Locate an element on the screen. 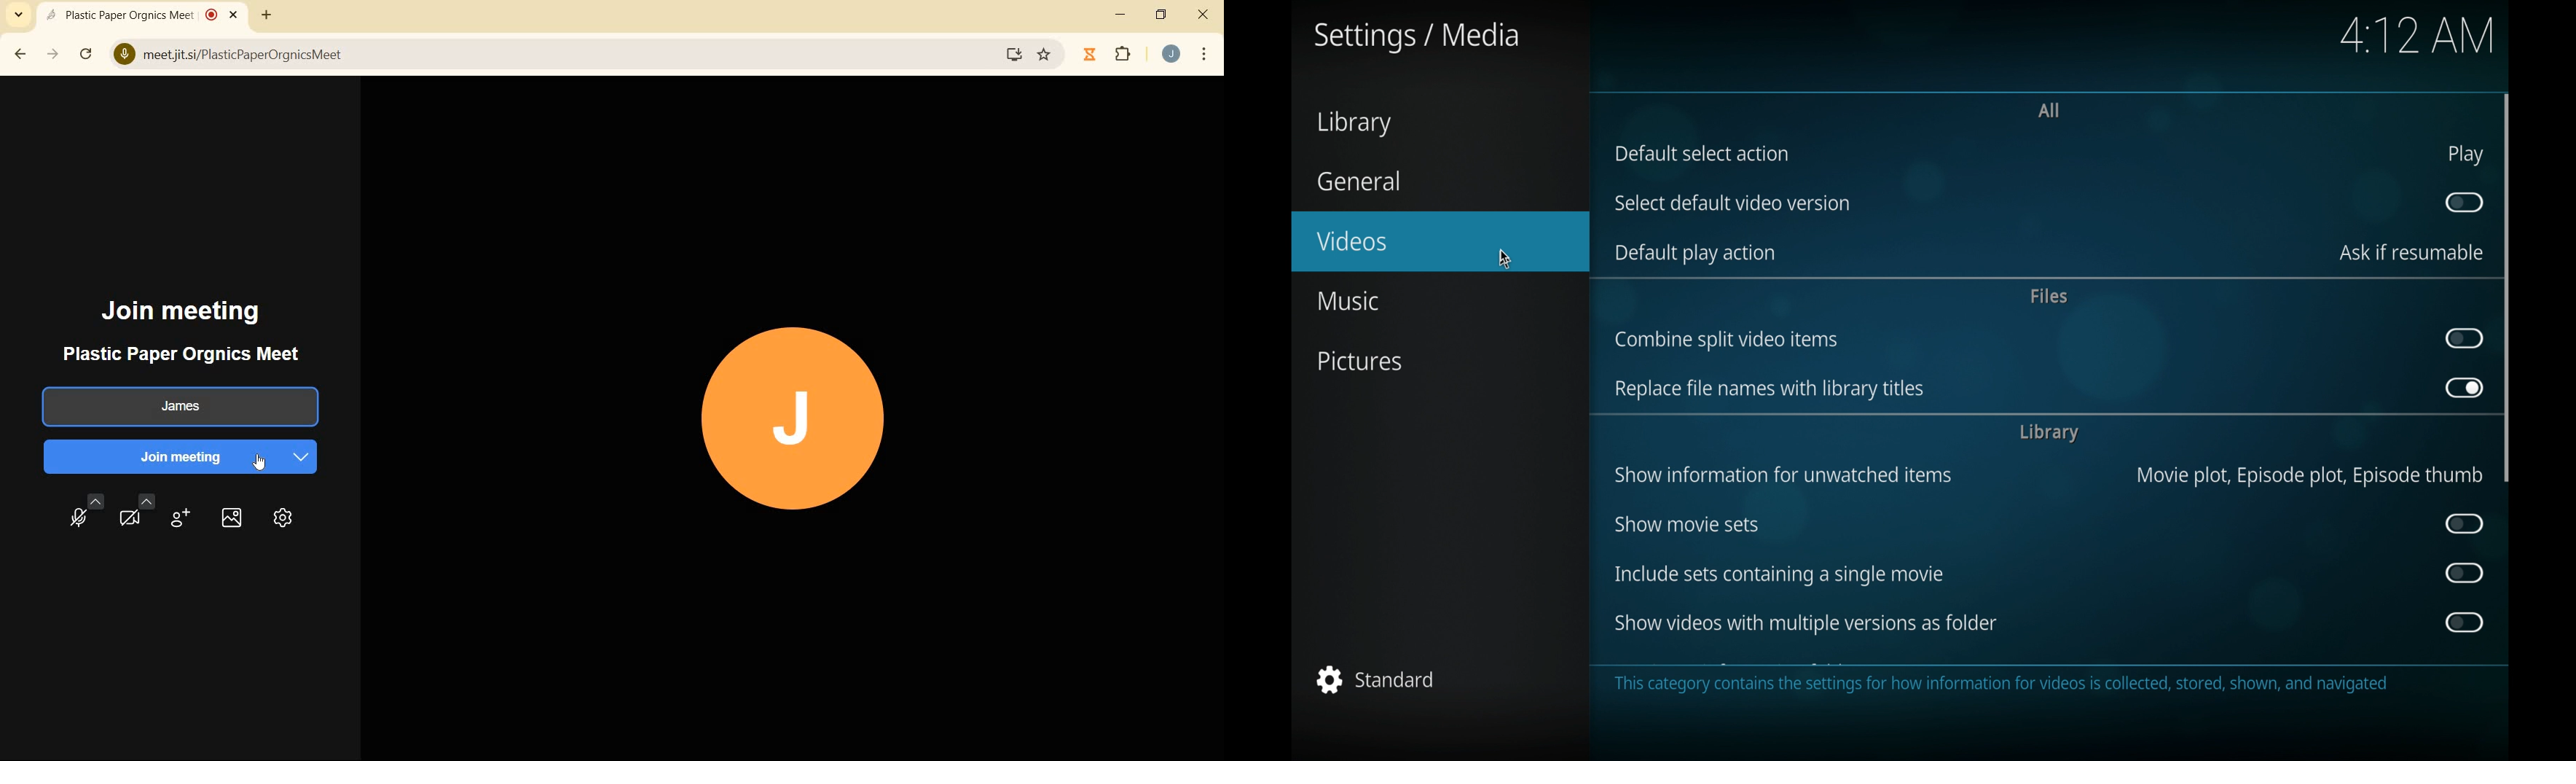  include sets containing a single movie is located at coordinates (1778, 575).